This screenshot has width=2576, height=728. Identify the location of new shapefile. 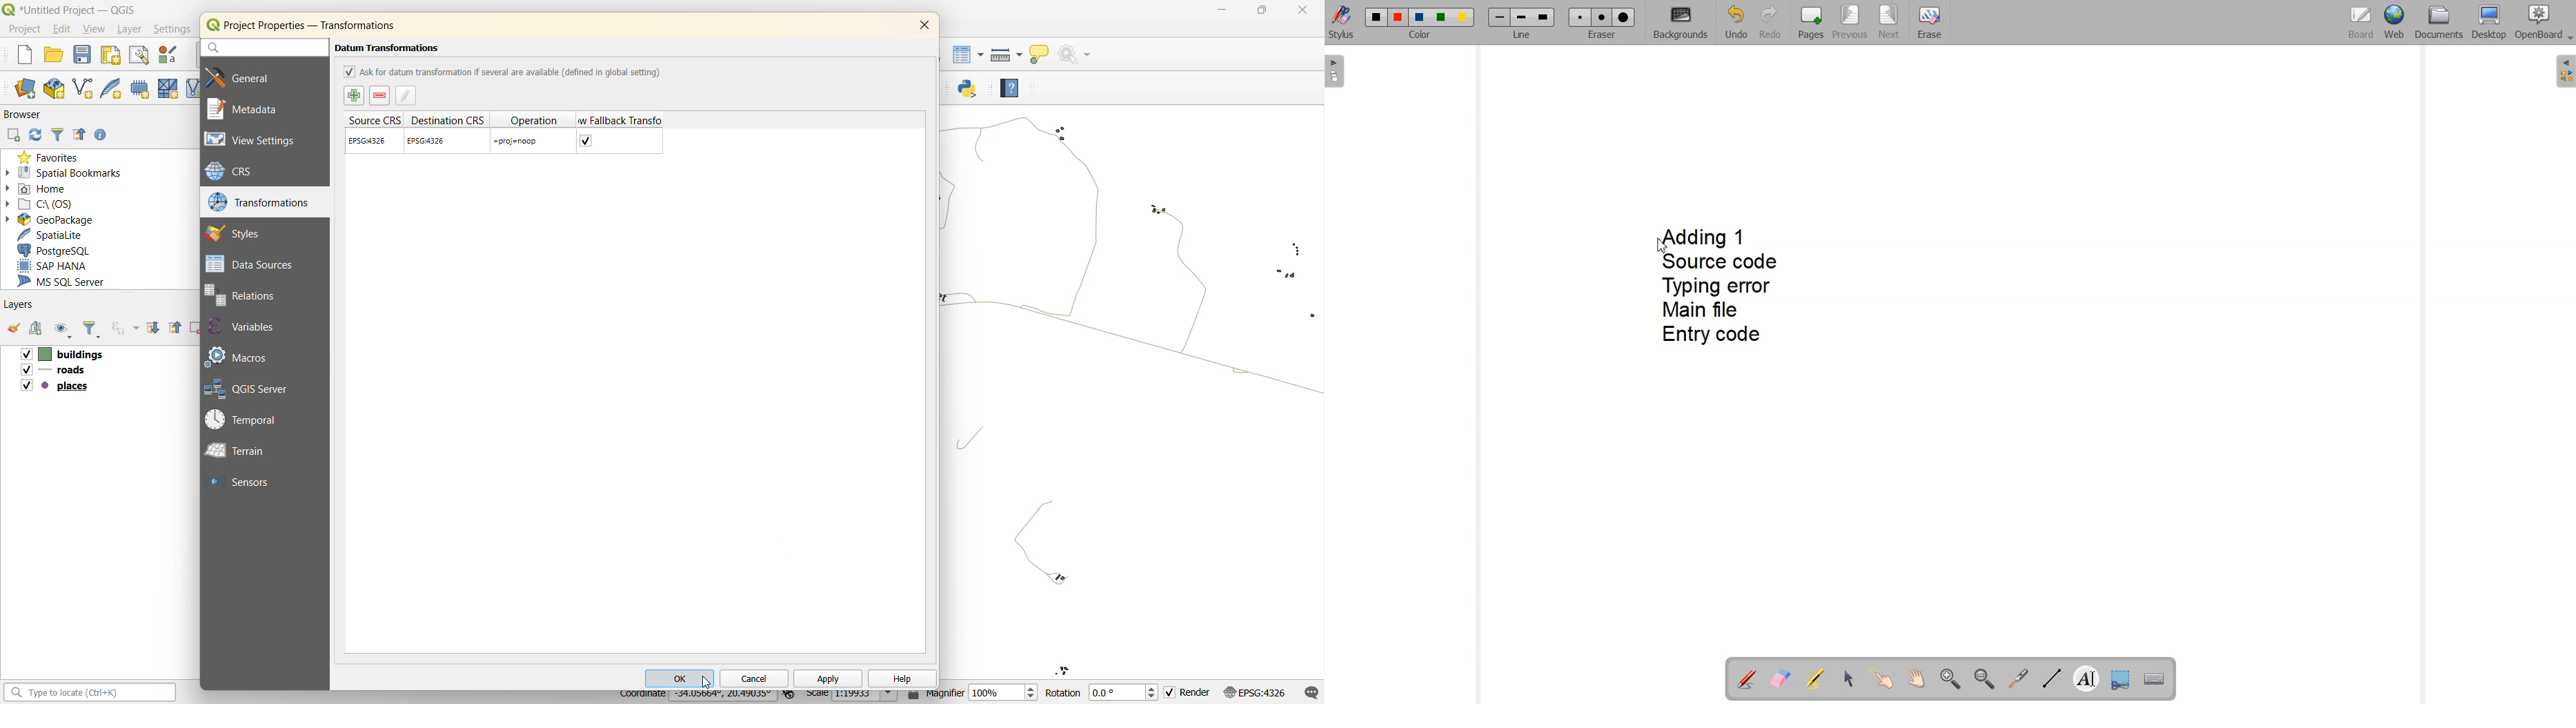
(84, 88).